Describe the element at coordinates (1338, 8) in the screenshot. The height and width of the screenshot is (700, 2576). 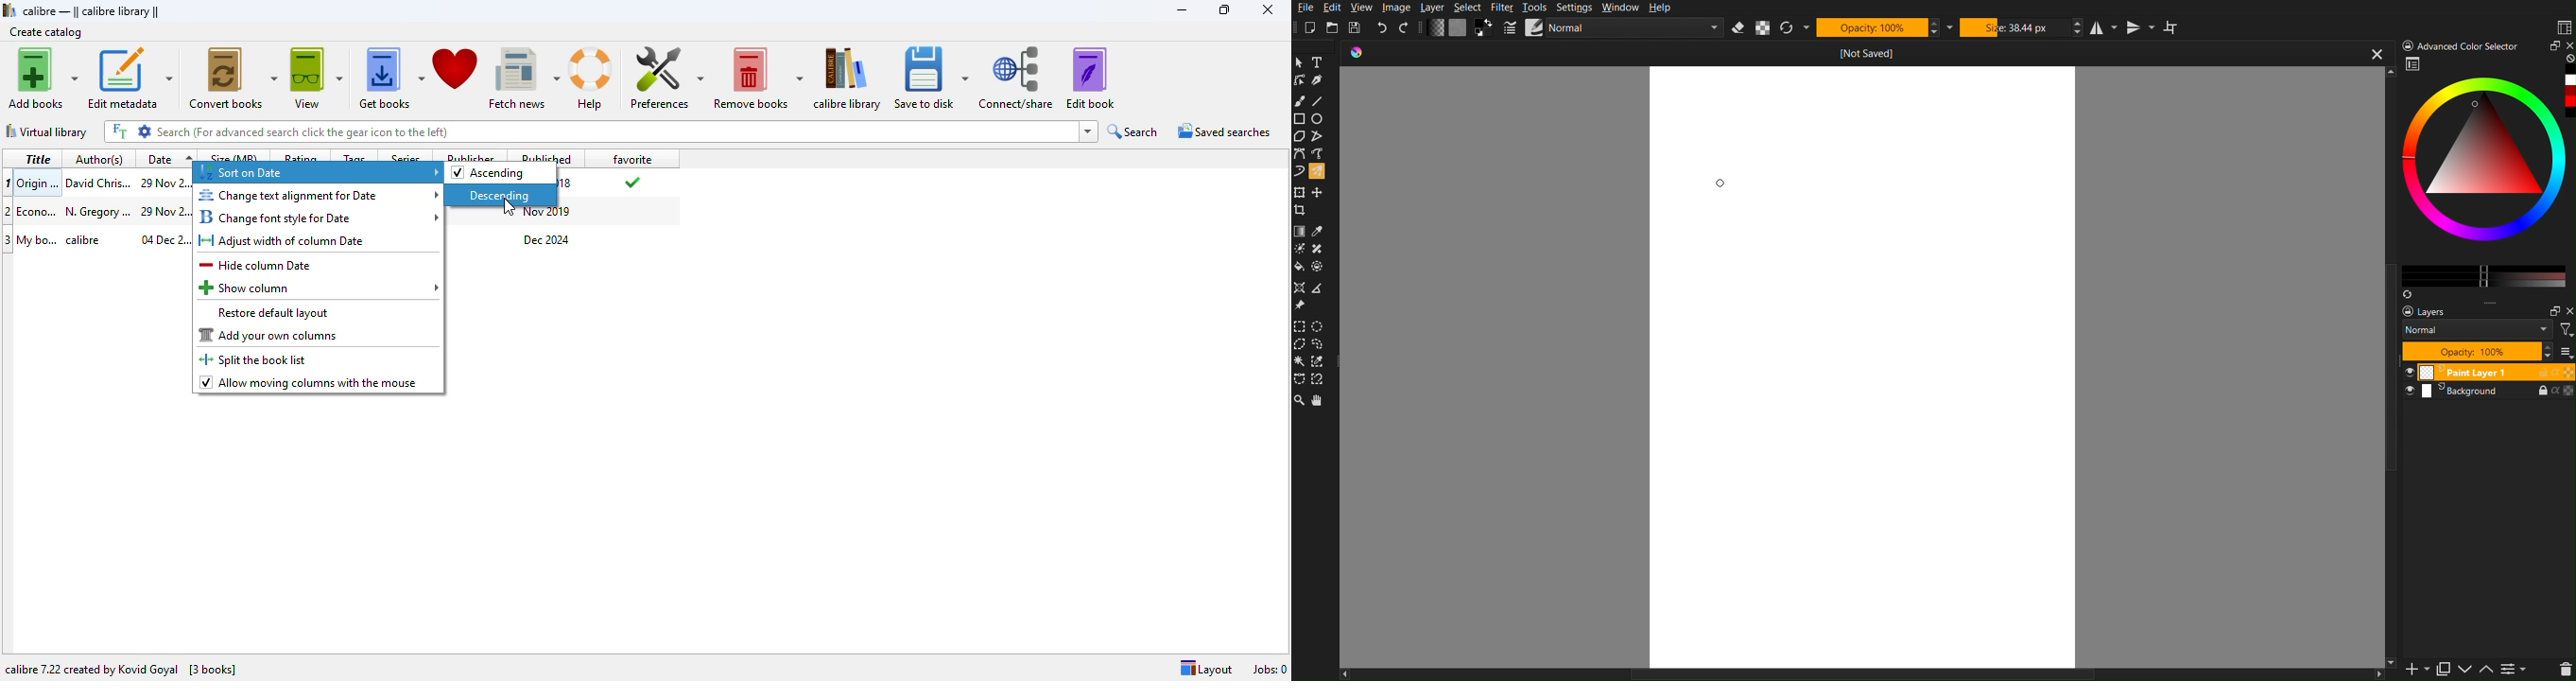
I see `Edit` at that location.